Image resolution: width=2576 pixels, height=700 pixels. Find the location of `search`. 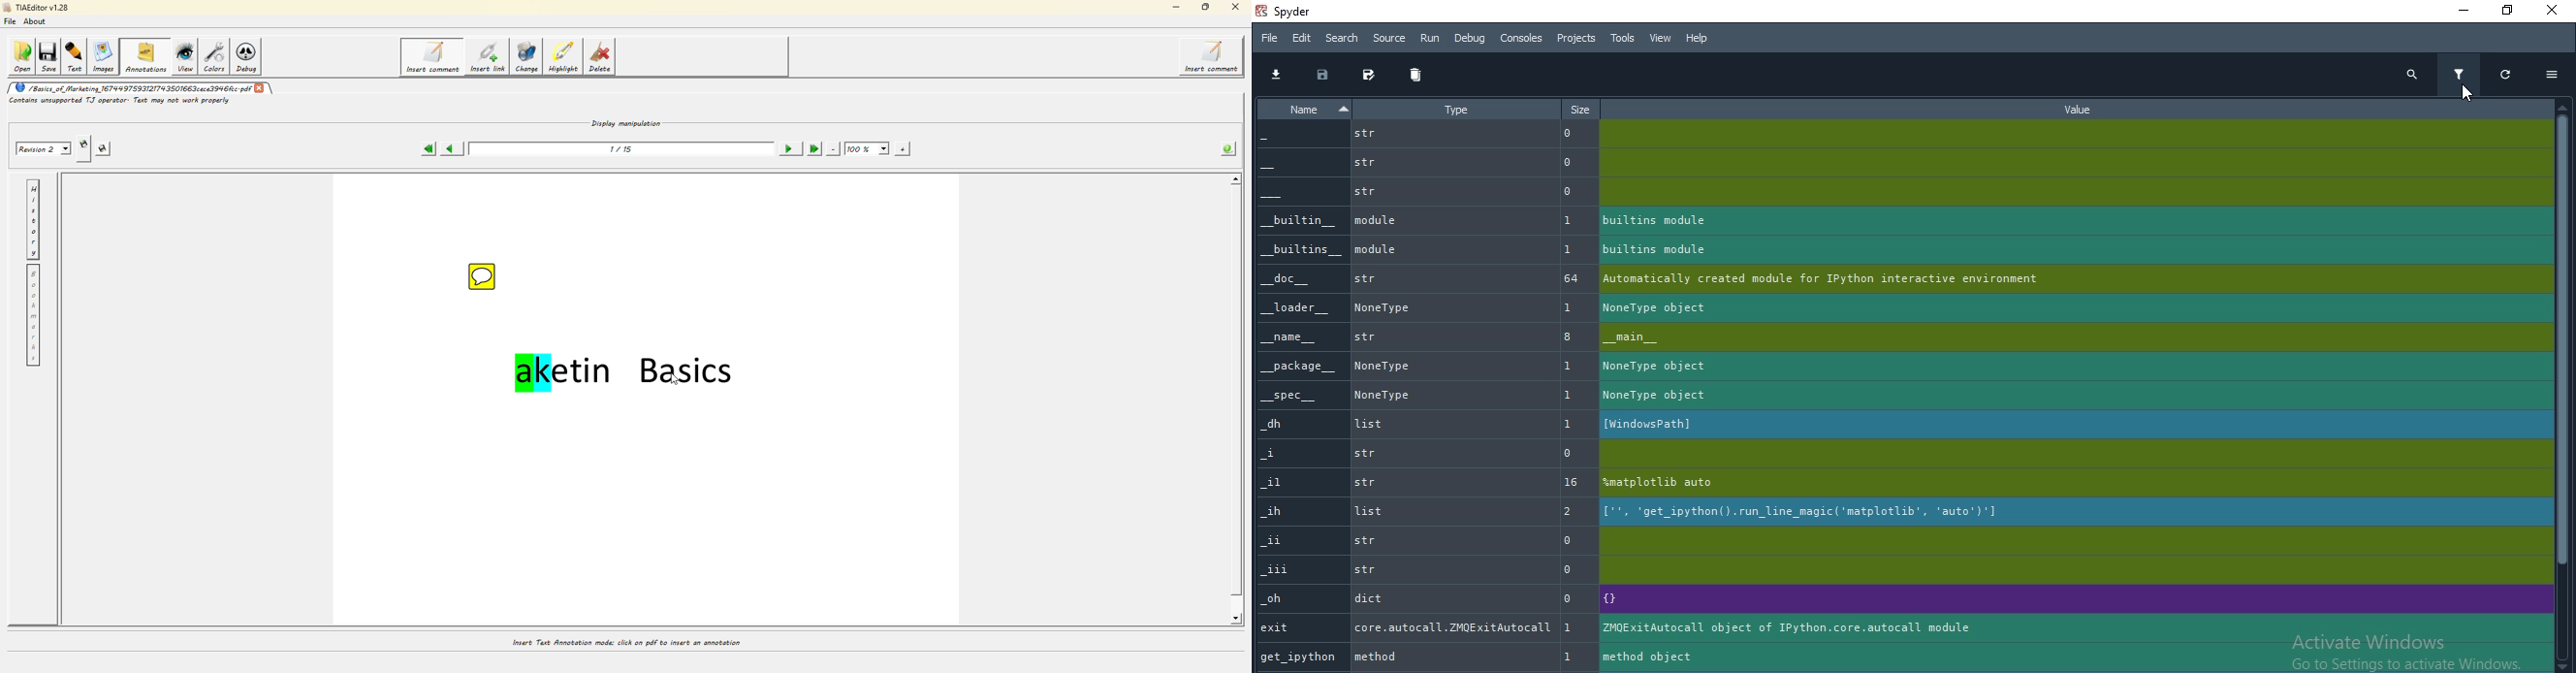

search is located at coordinates (2409, 72).